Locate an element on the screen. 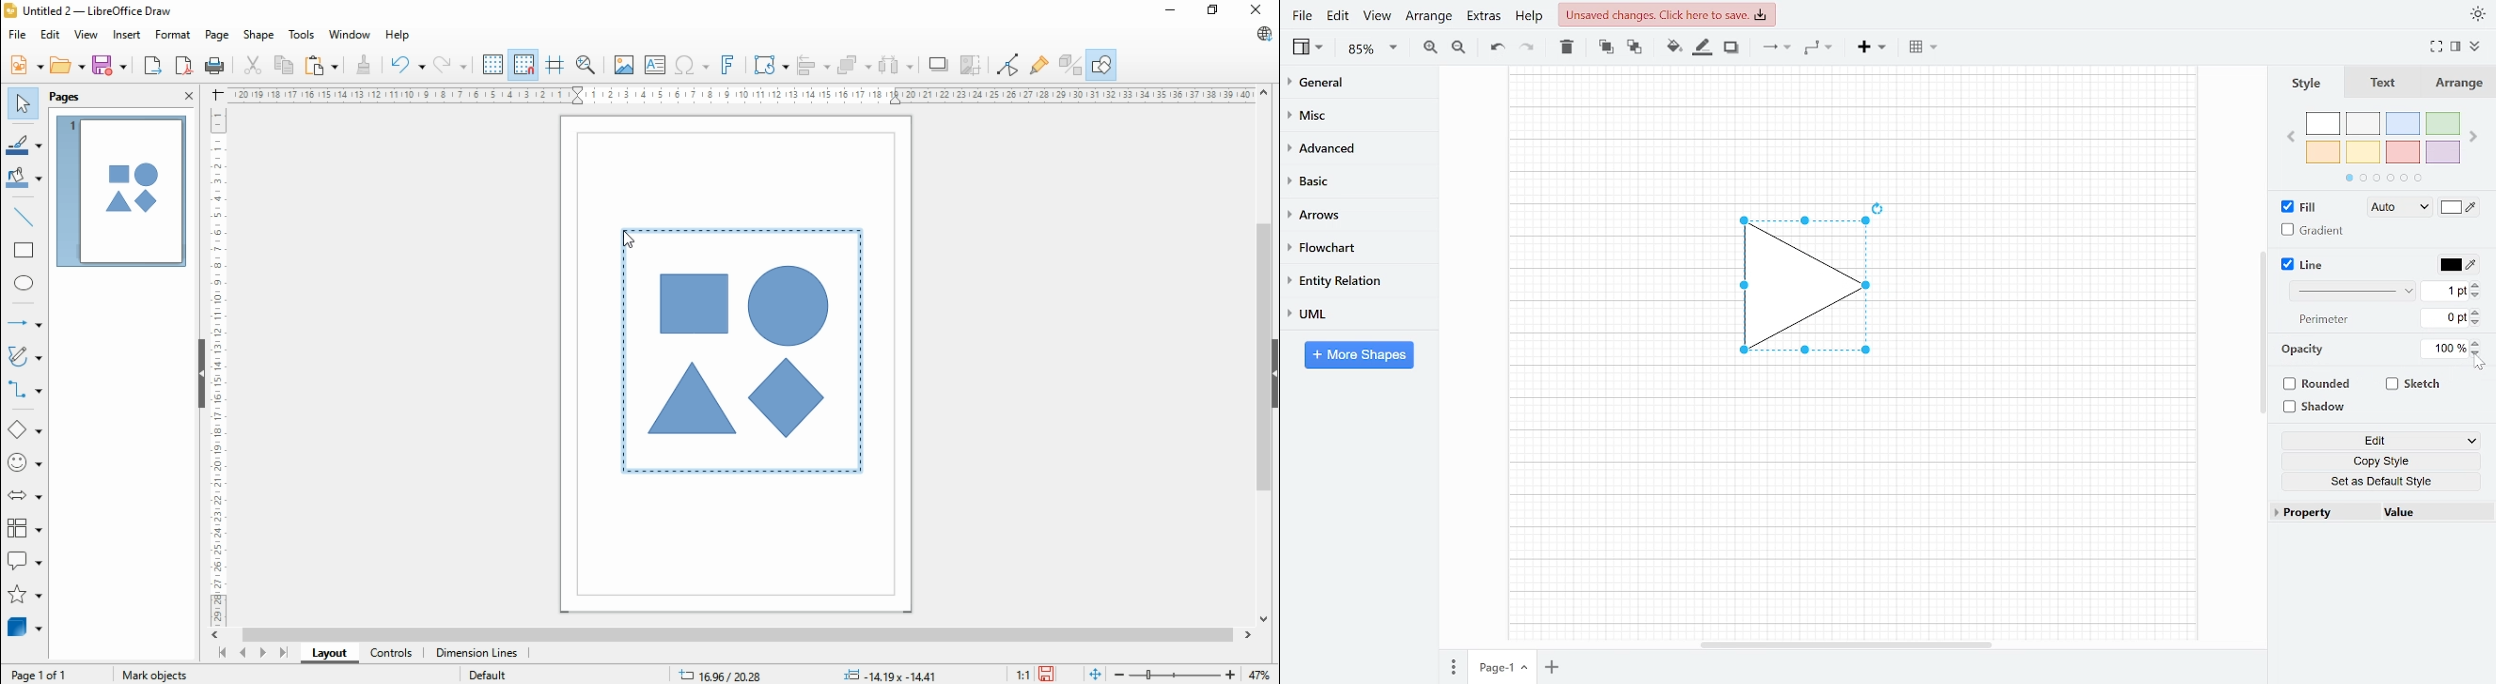  page 1of 1 is located at coordinates (40, 674).